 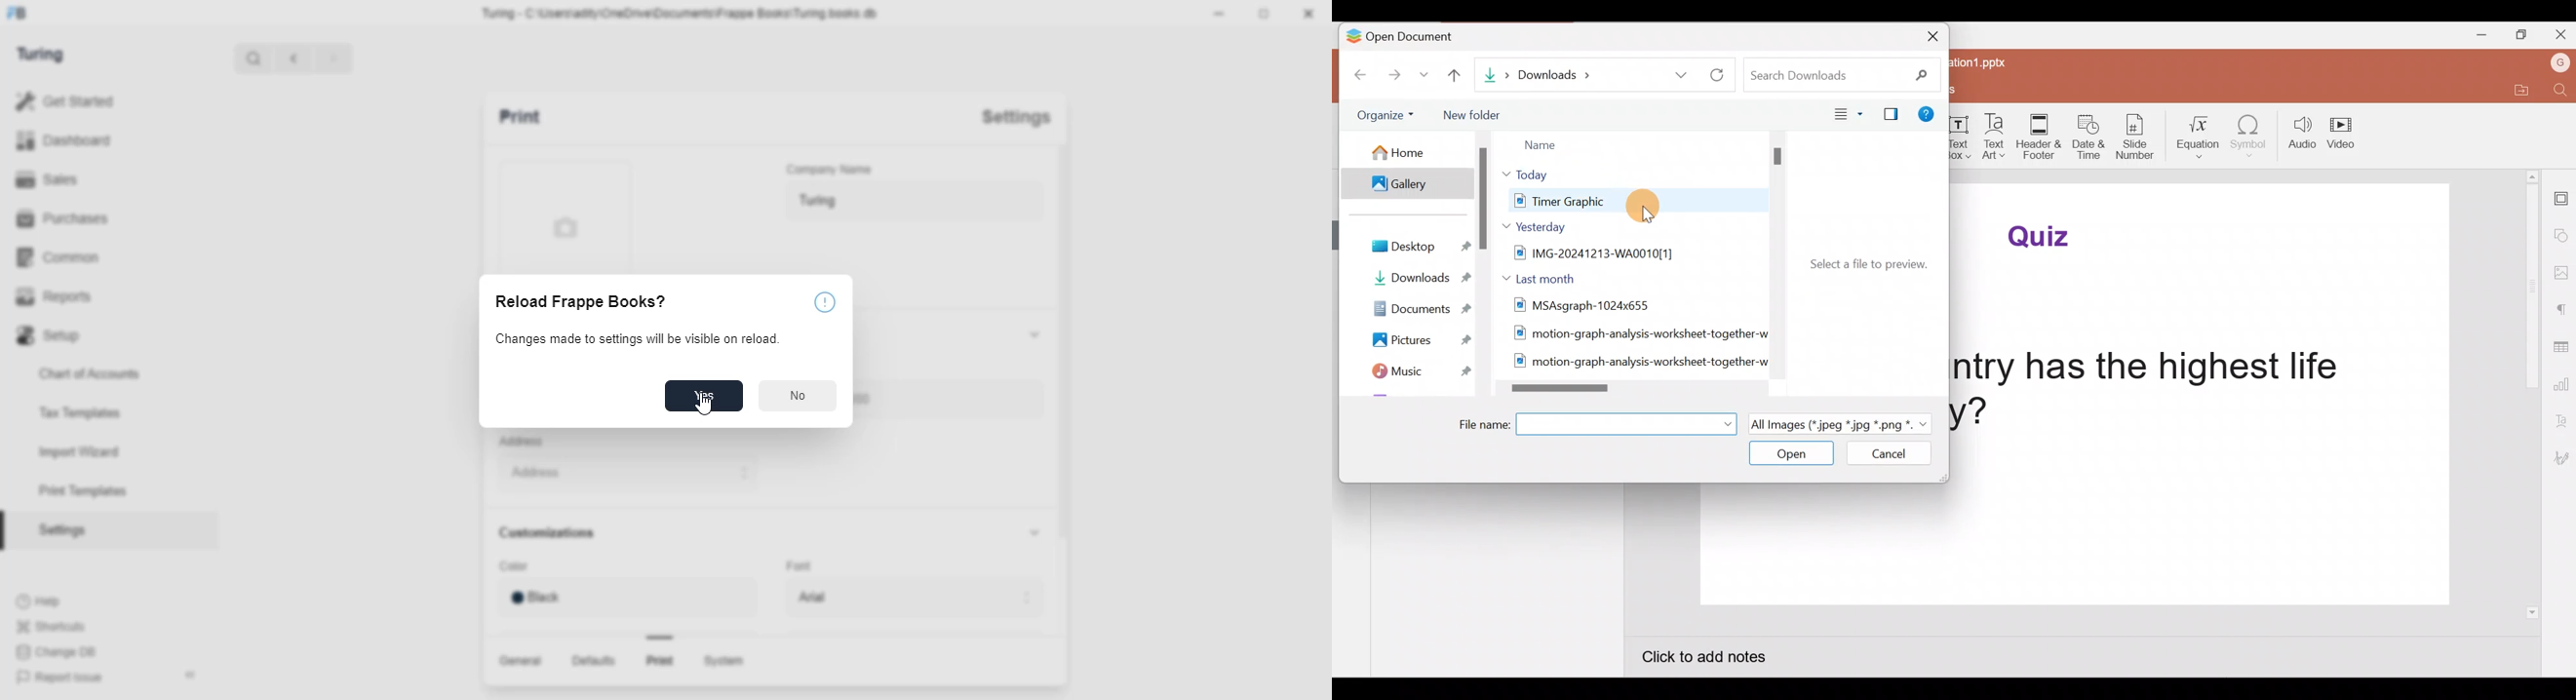 What do you see at coordinates (1838, 423) in the screenshot?
I see `All Images (* jpeg *jpg *.png *. ` at bounding box center [1838, 423].